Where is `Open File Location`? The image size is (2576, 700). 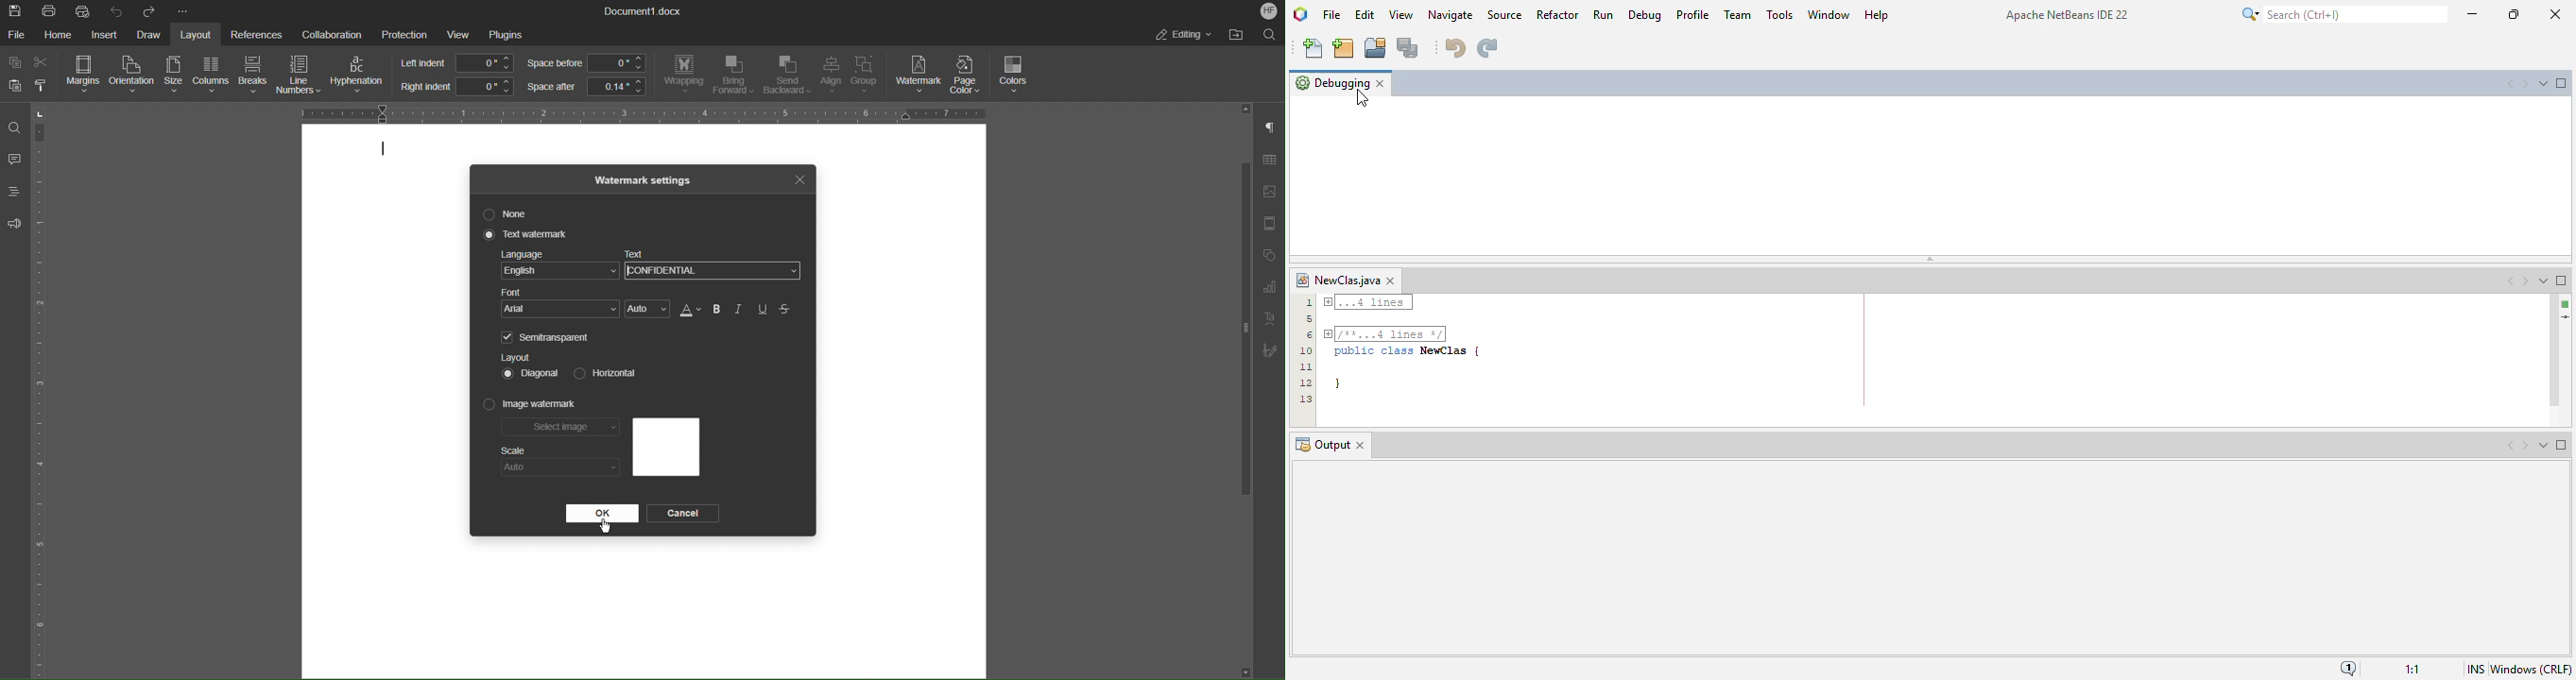
Open File Location is located at coordinates (1233, 35).